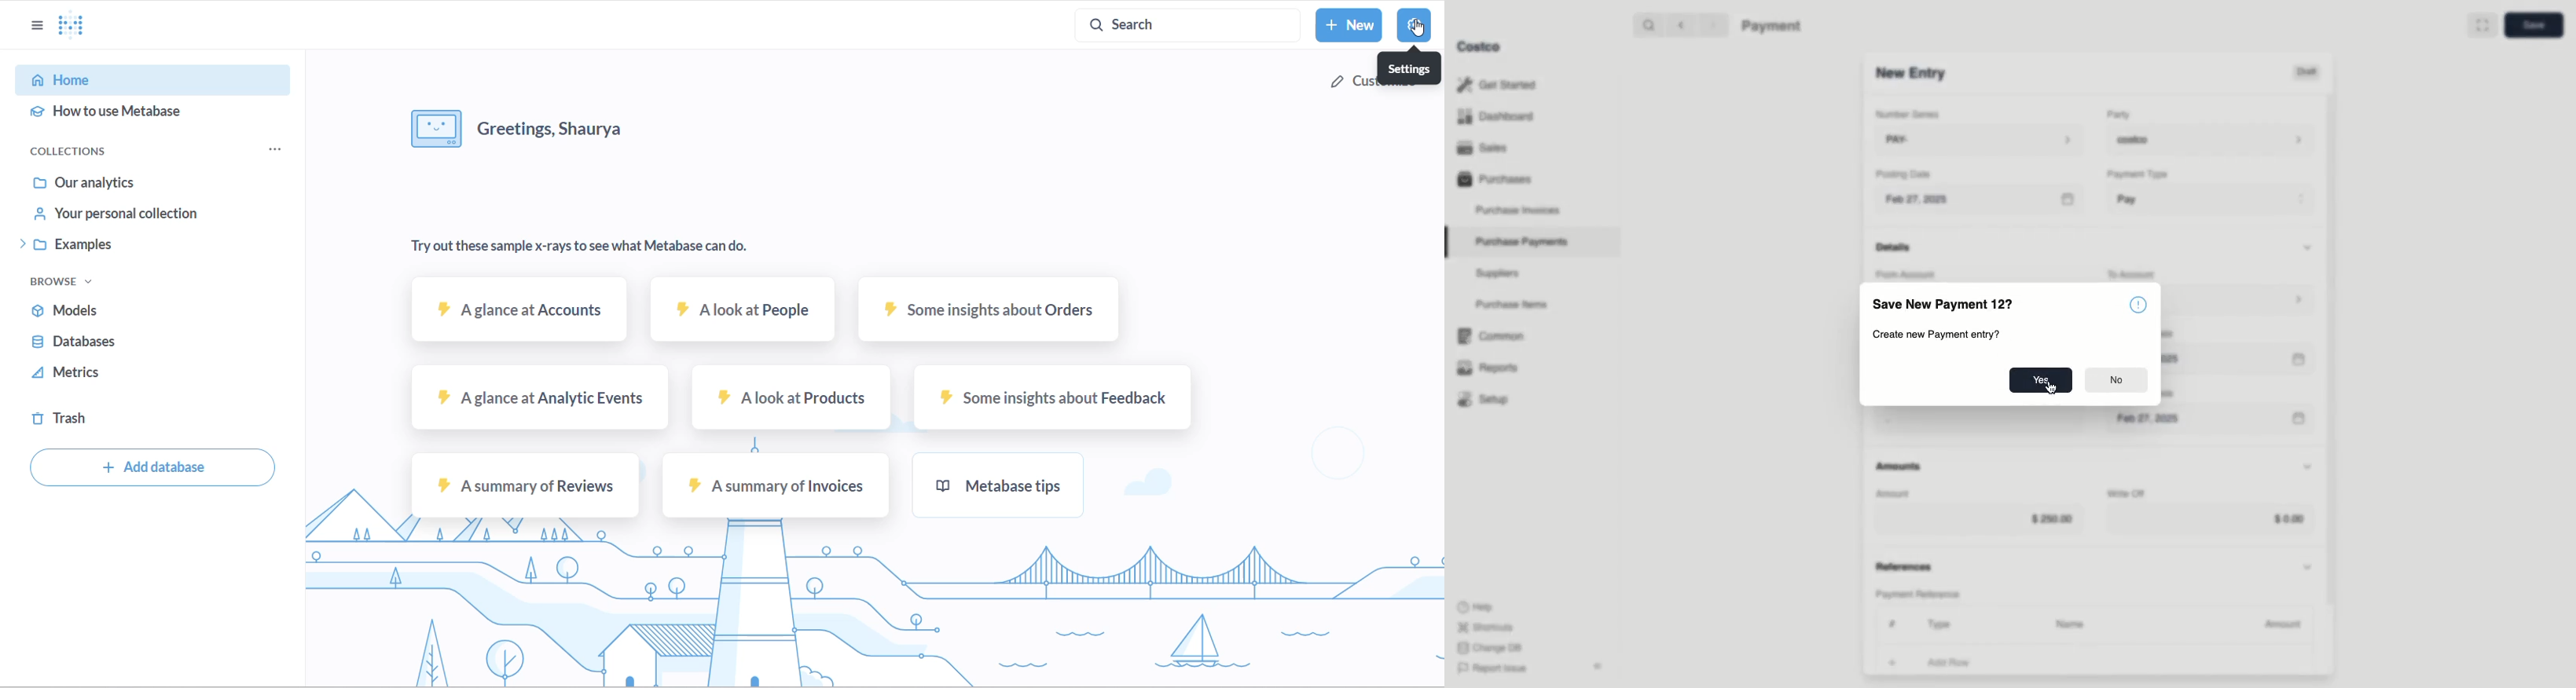 This screenshot has height=700, width=2576. Describe the element at coordinates (1409, 67) in the screenshot. I see `settings` at that location.